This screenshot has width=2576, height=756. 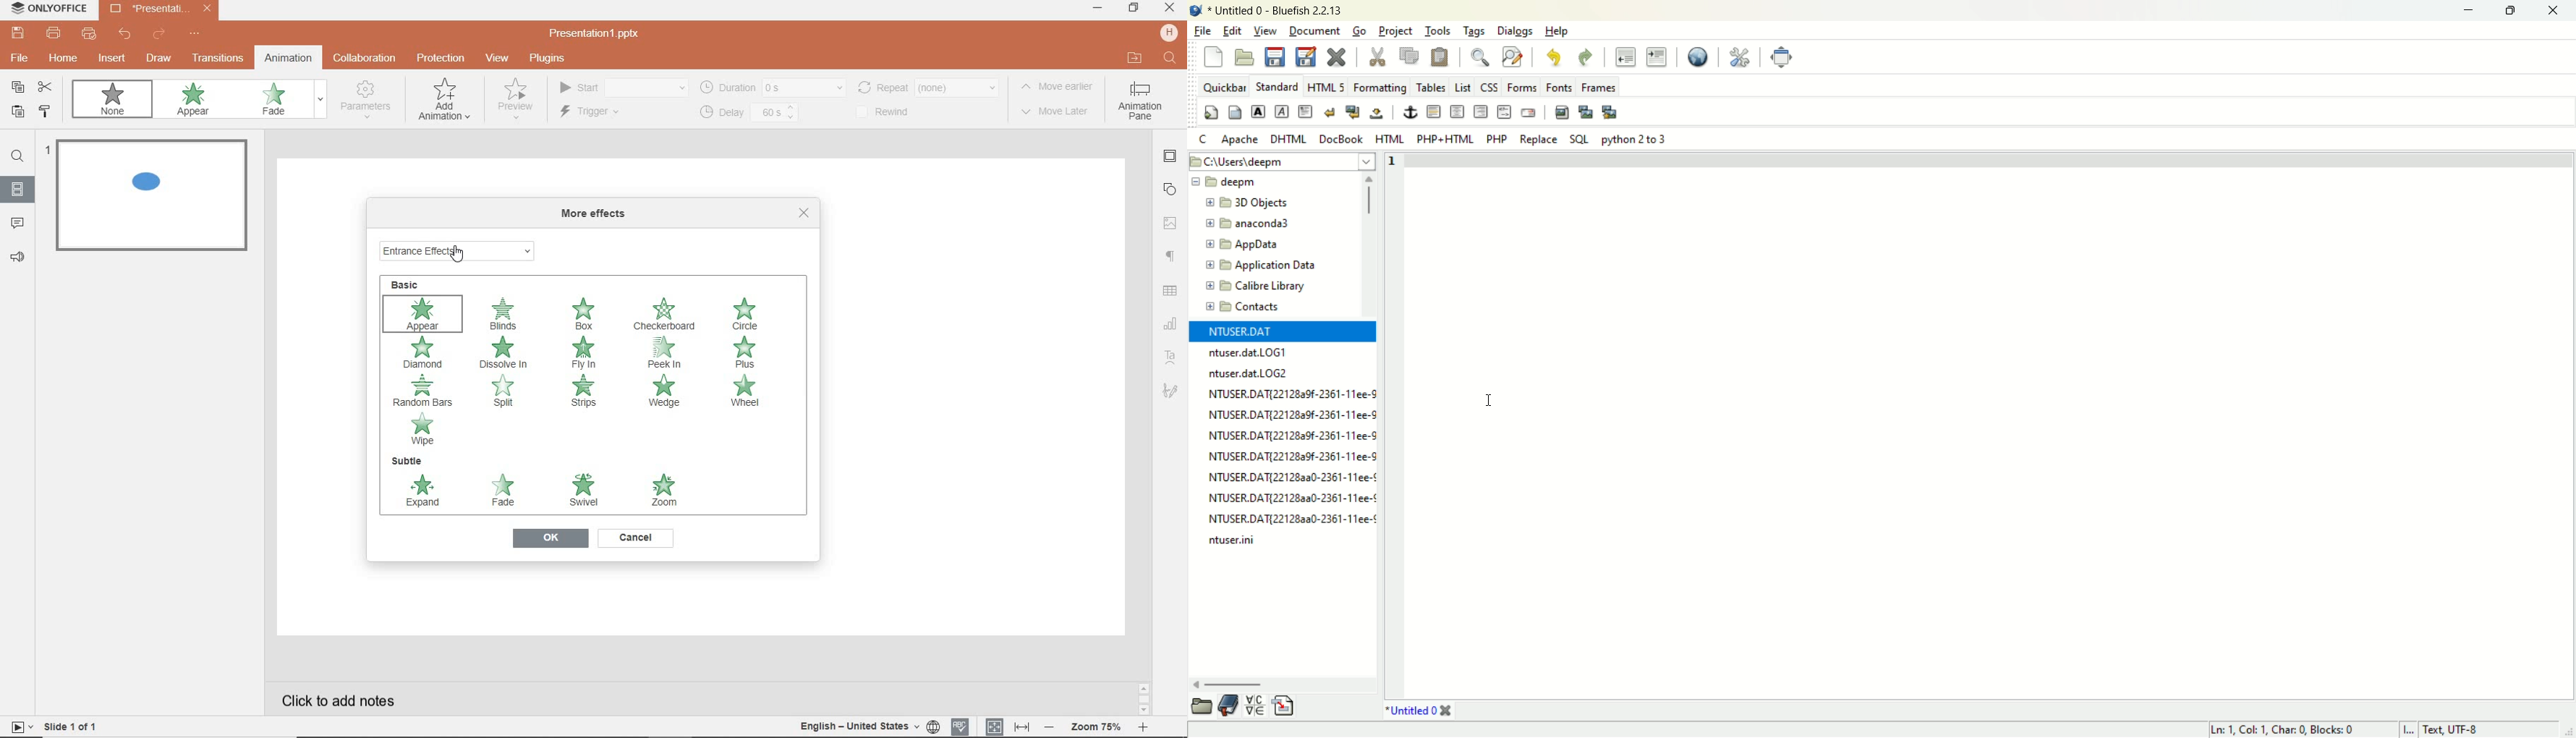 I want to click on WIPE, so click(x=423, y=430).